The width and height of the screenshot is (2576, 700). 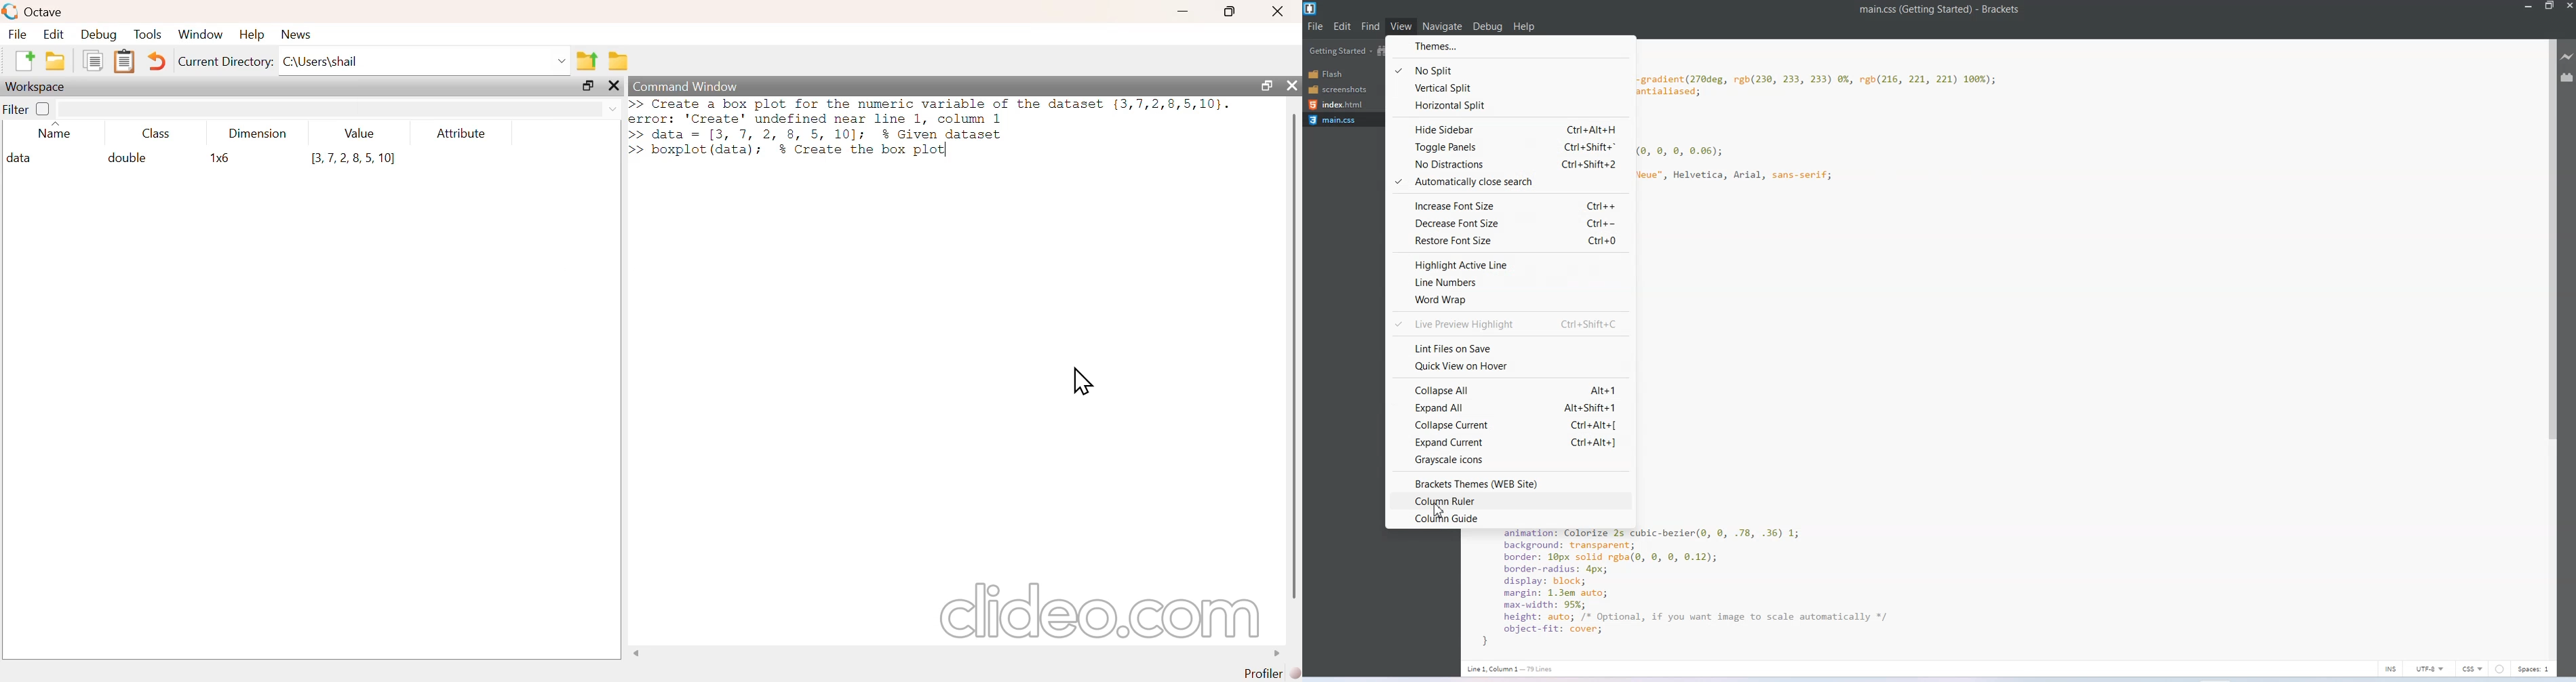 I want to click on filter, so click(x=28, y=108).